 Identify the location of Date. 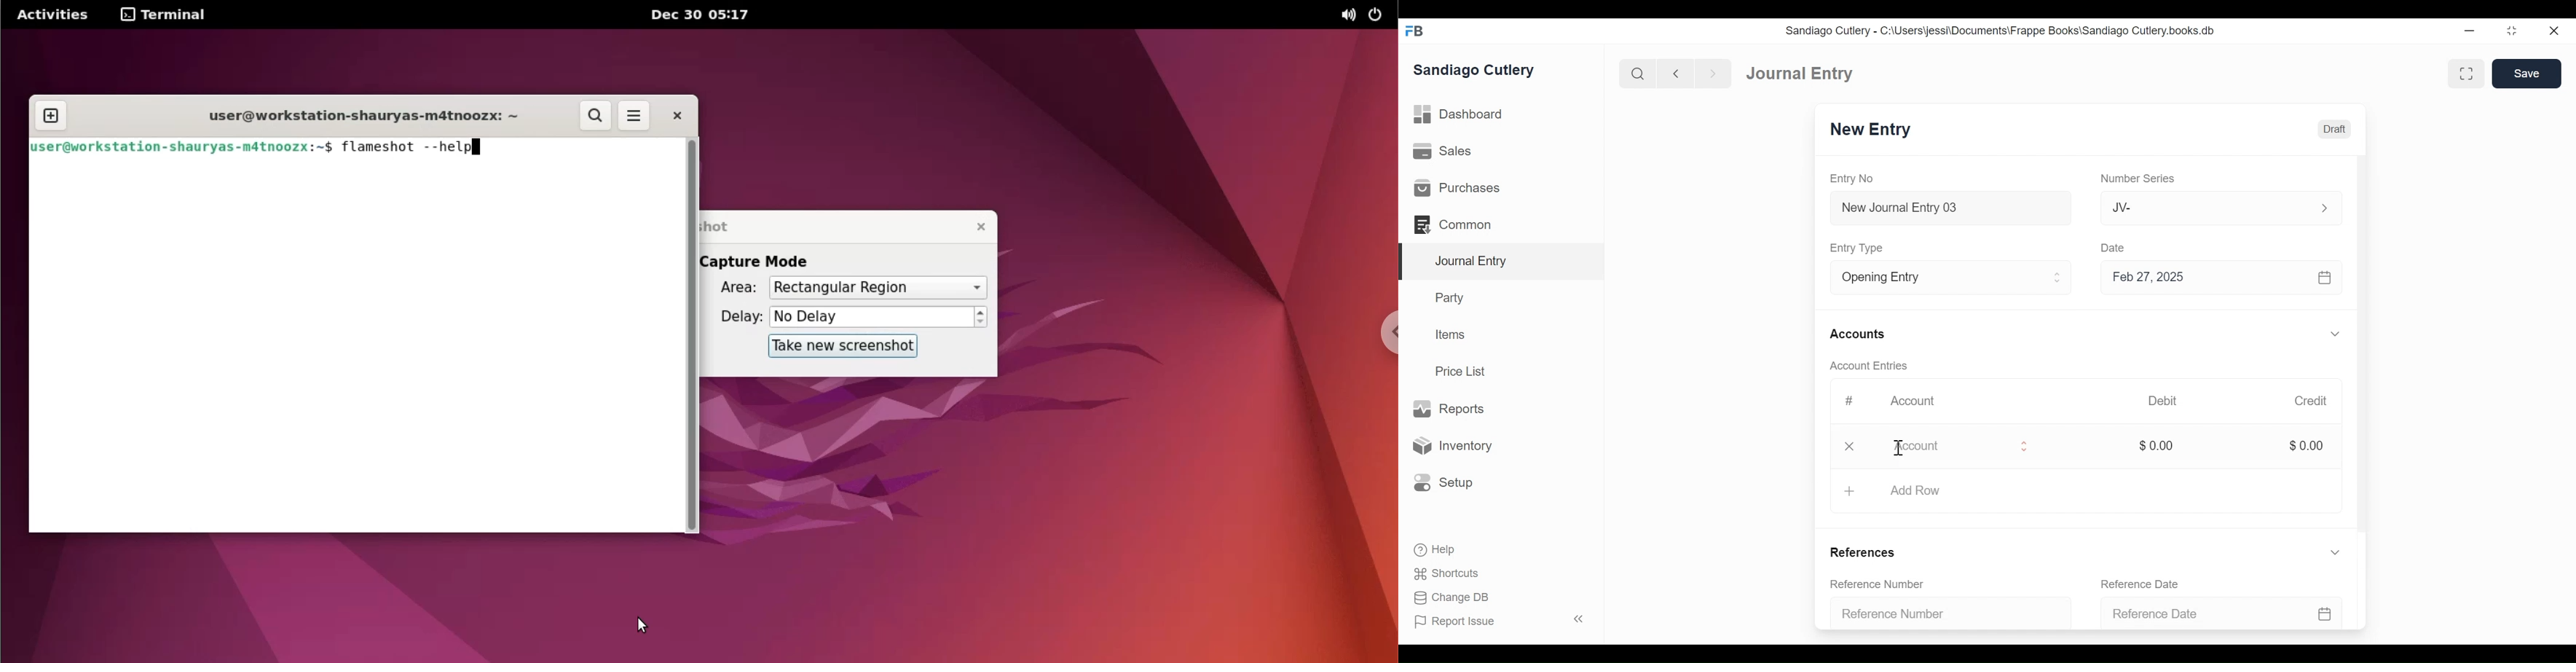
(2115, 247).